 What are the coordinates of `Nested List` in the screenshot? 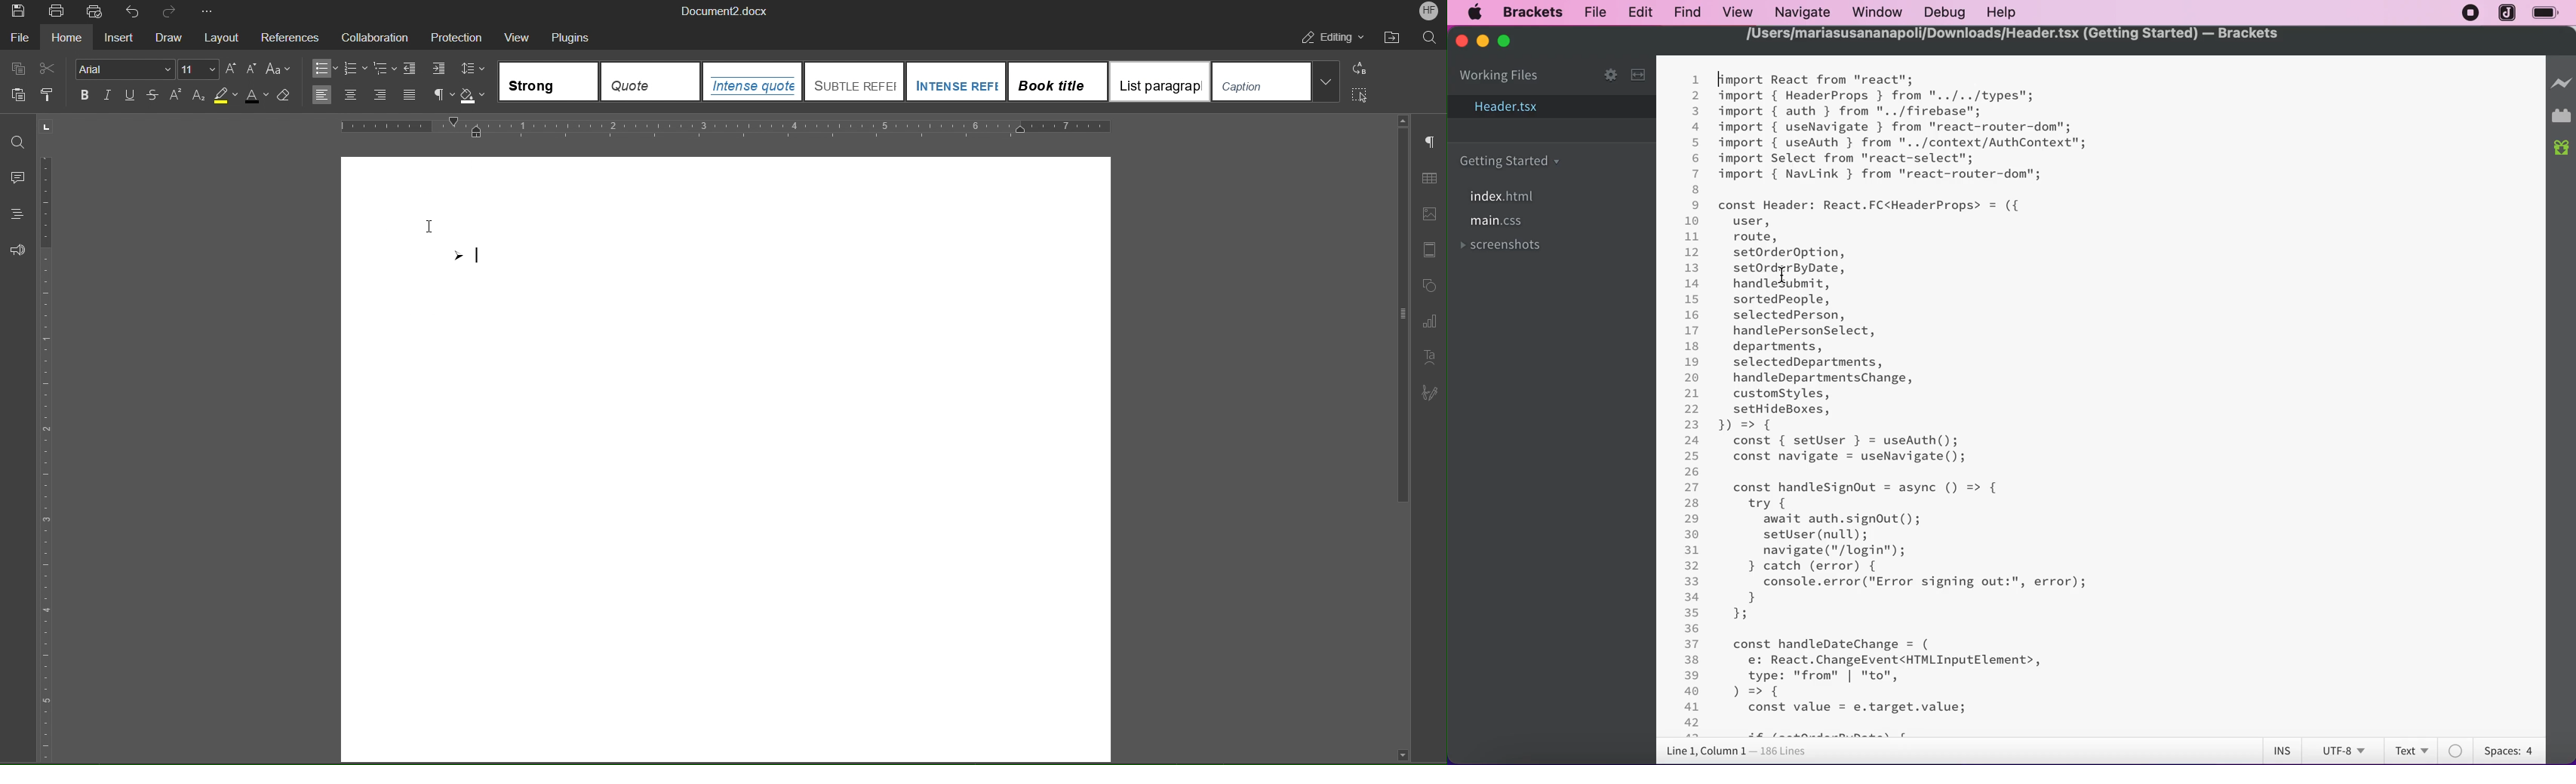 It's located at (386, 67).